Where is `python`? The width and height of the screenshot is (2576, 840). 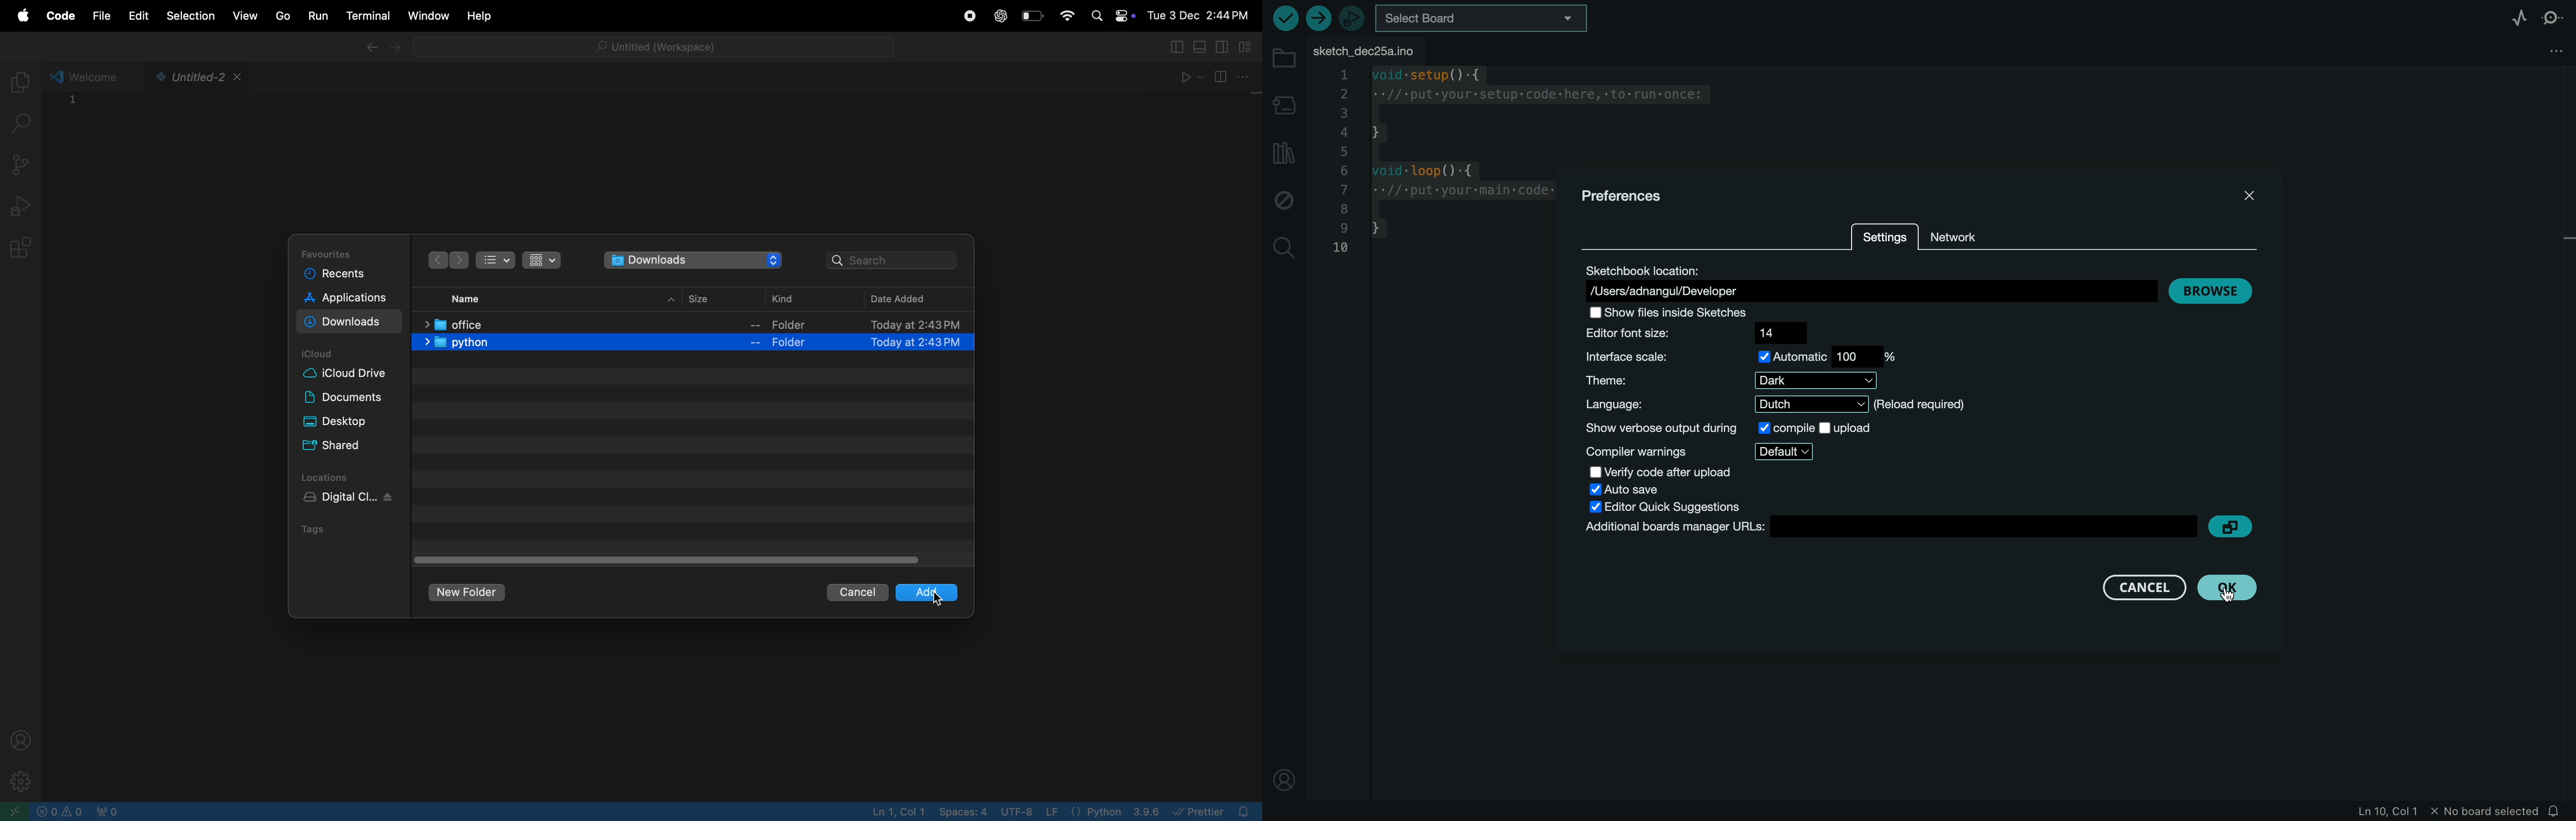
python is located at coordinates (454, 344).